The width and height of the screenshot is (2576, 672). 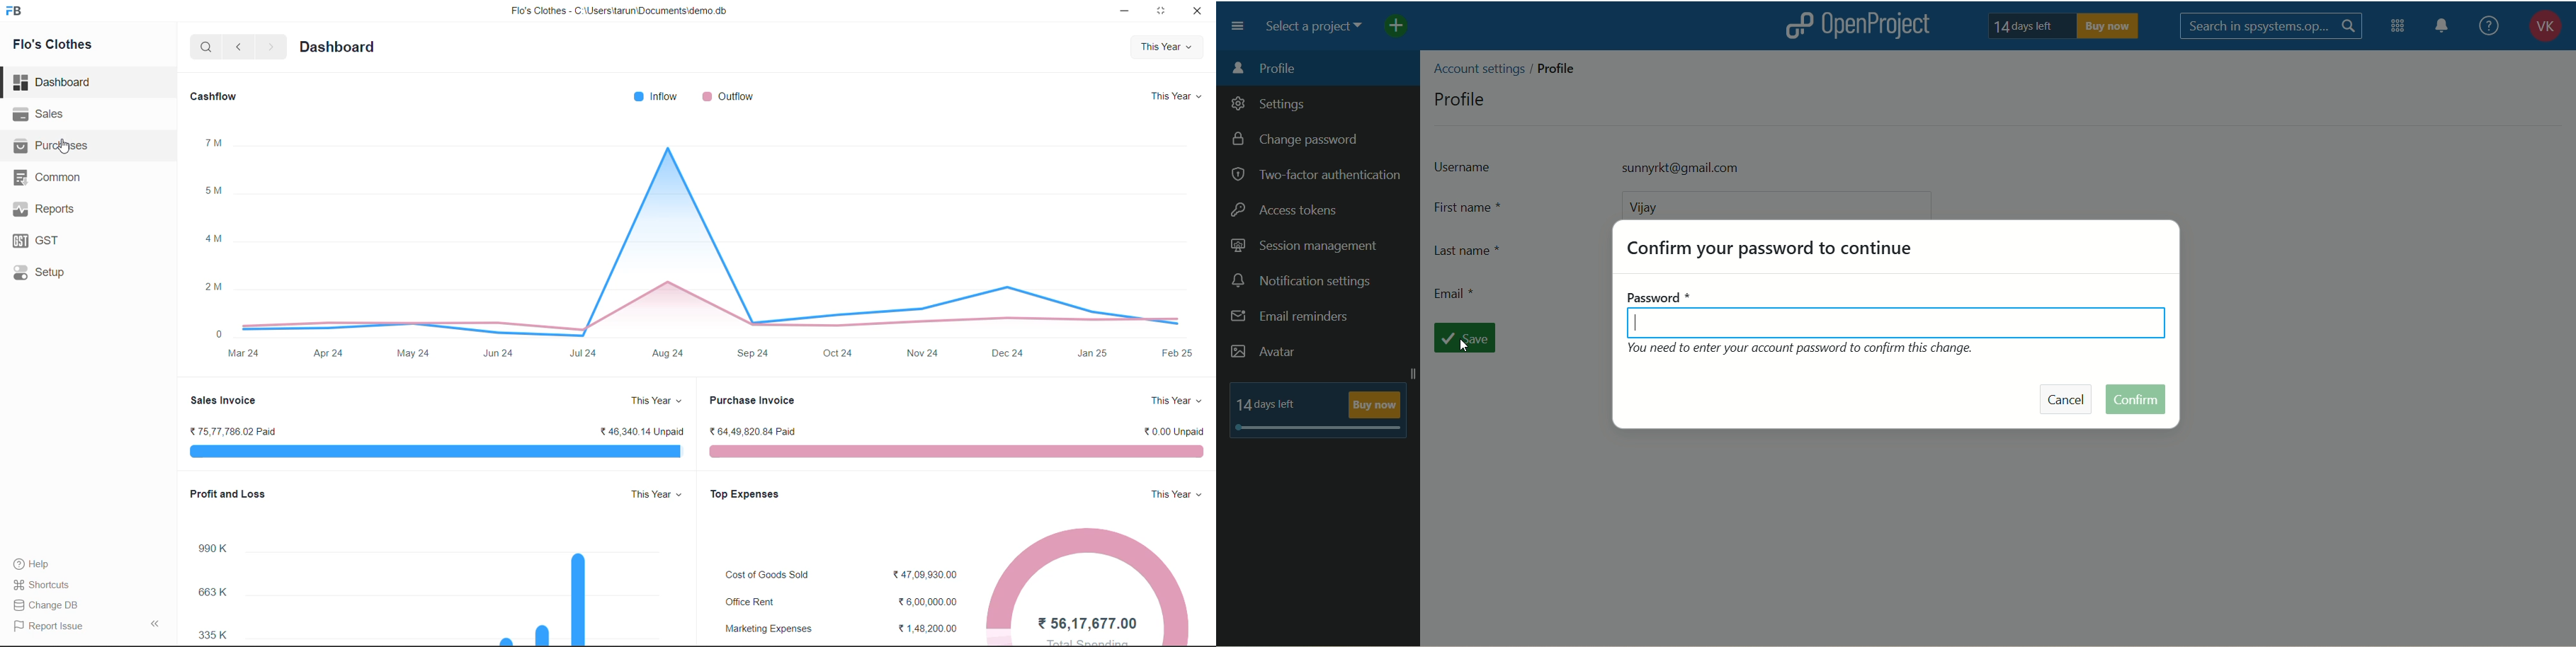 What do you see at coordinates (653, 400) in the screenshot?
I see `This Year` at bounding box center [653, 400].